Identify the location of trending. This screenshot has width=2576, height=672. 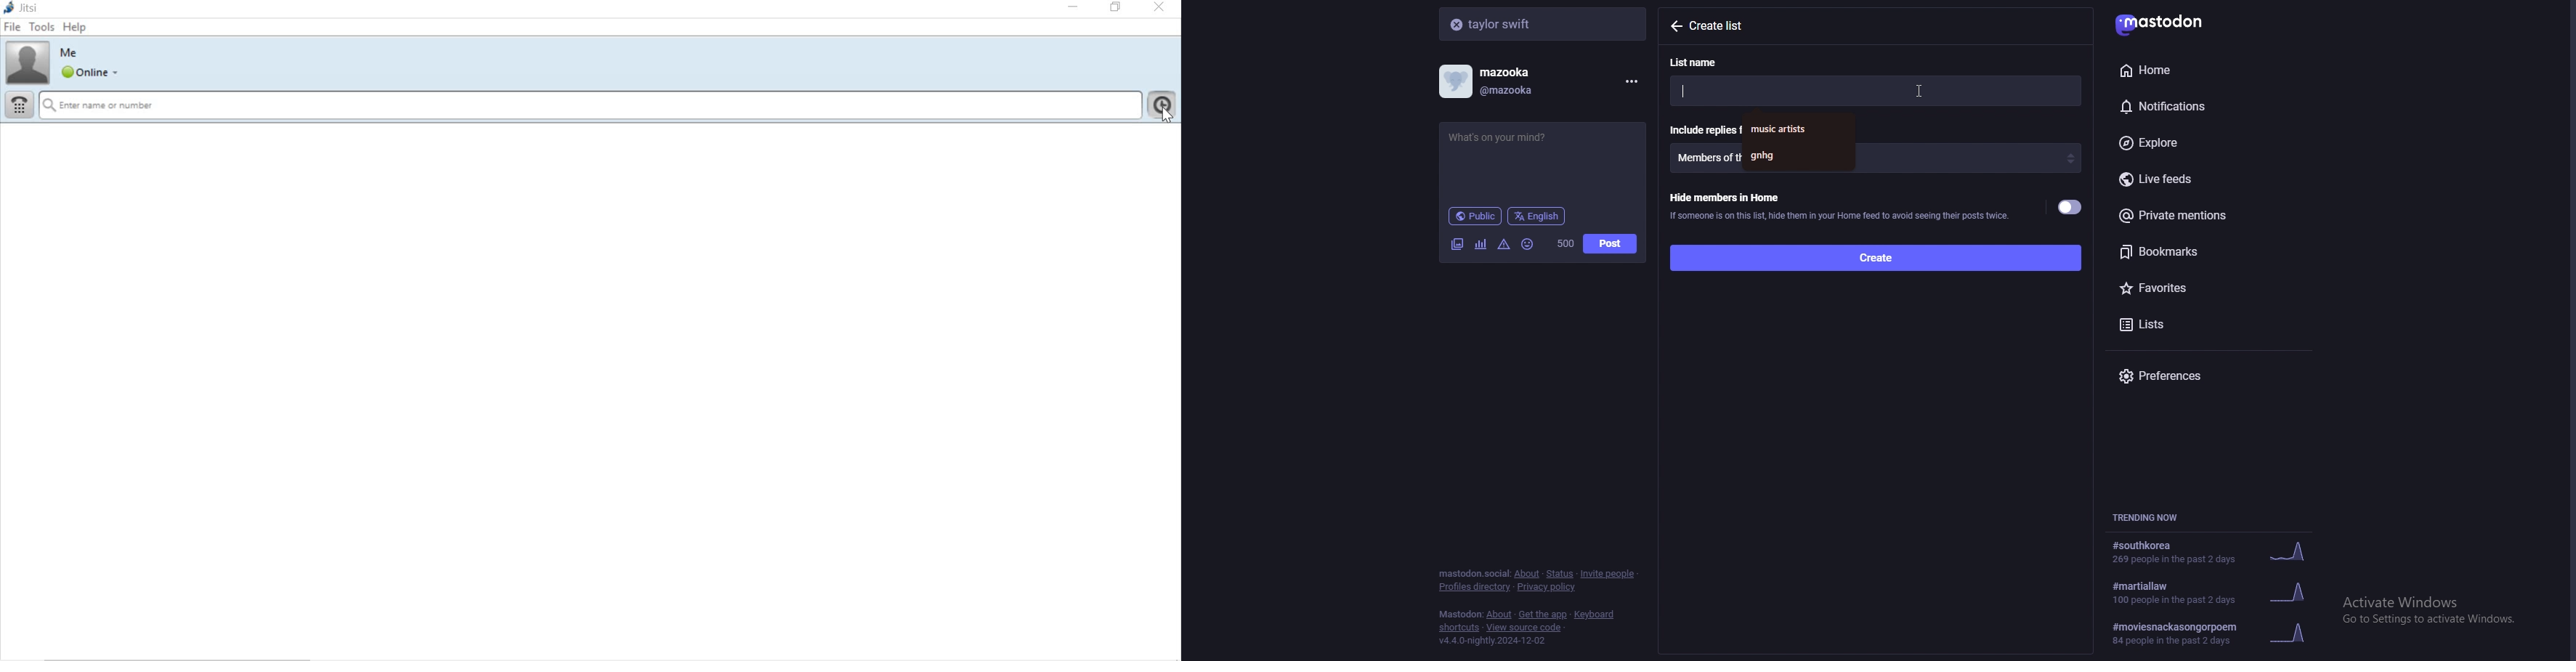
(2220, 591).